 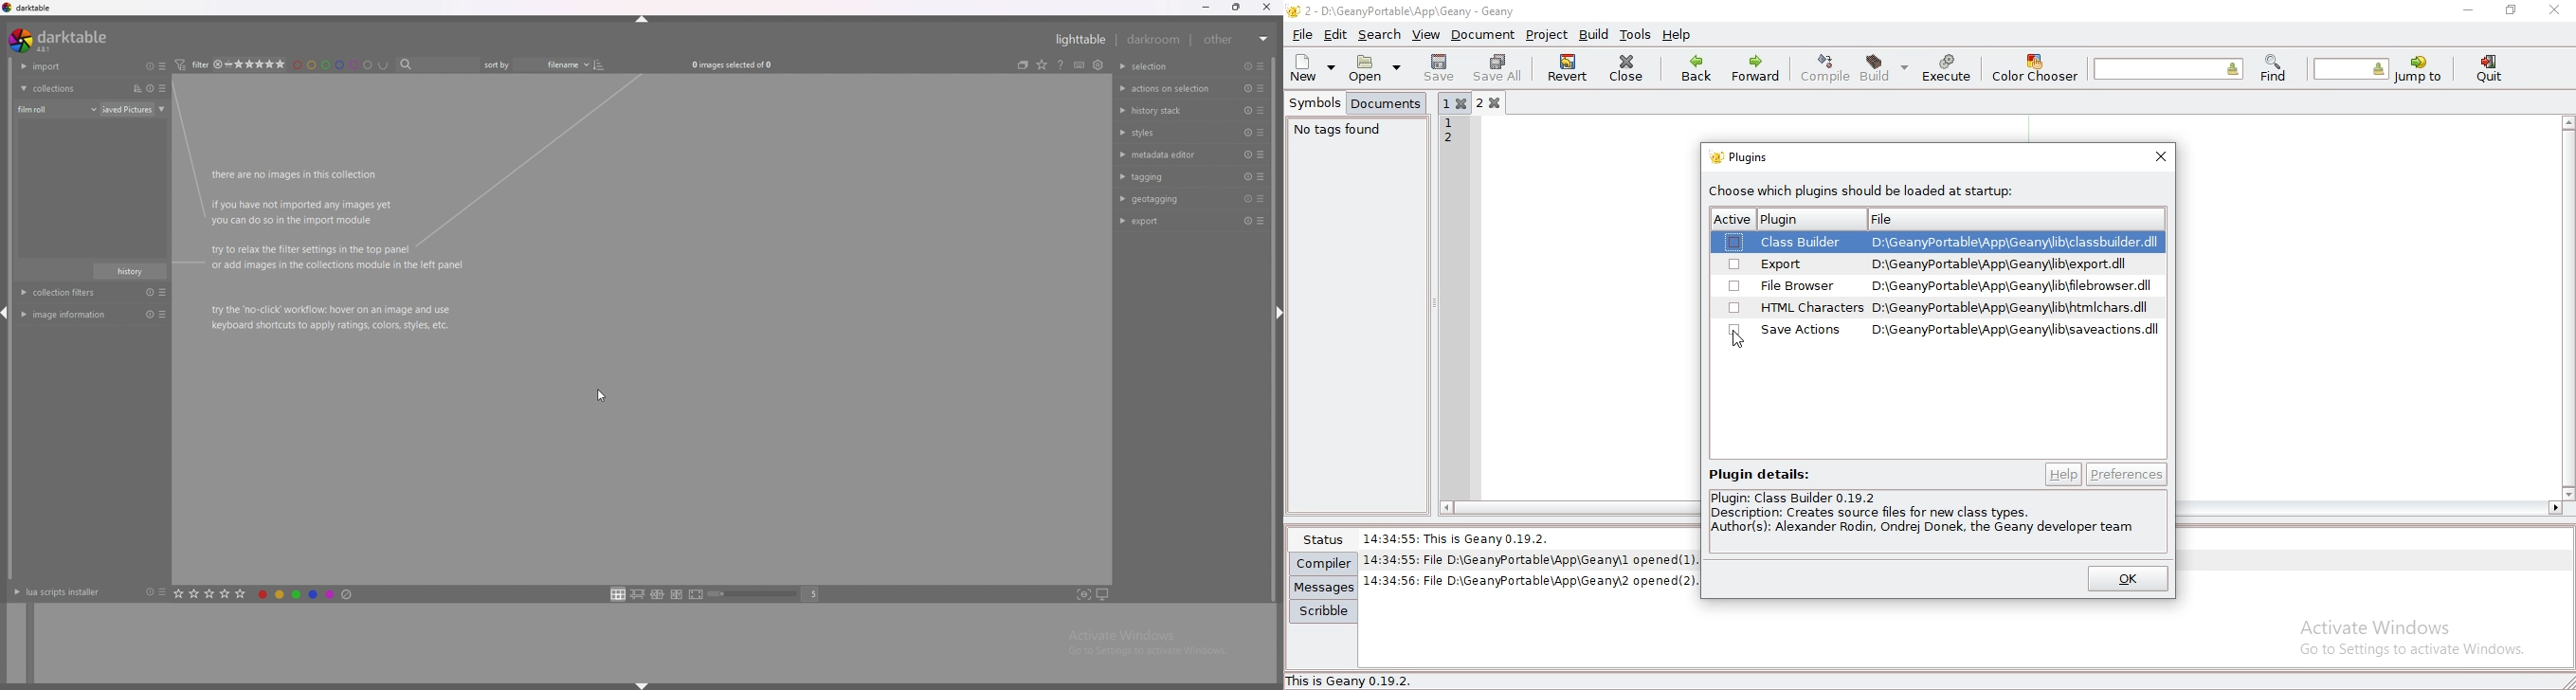 I want to click on presets, so click(x=1261, y=110).